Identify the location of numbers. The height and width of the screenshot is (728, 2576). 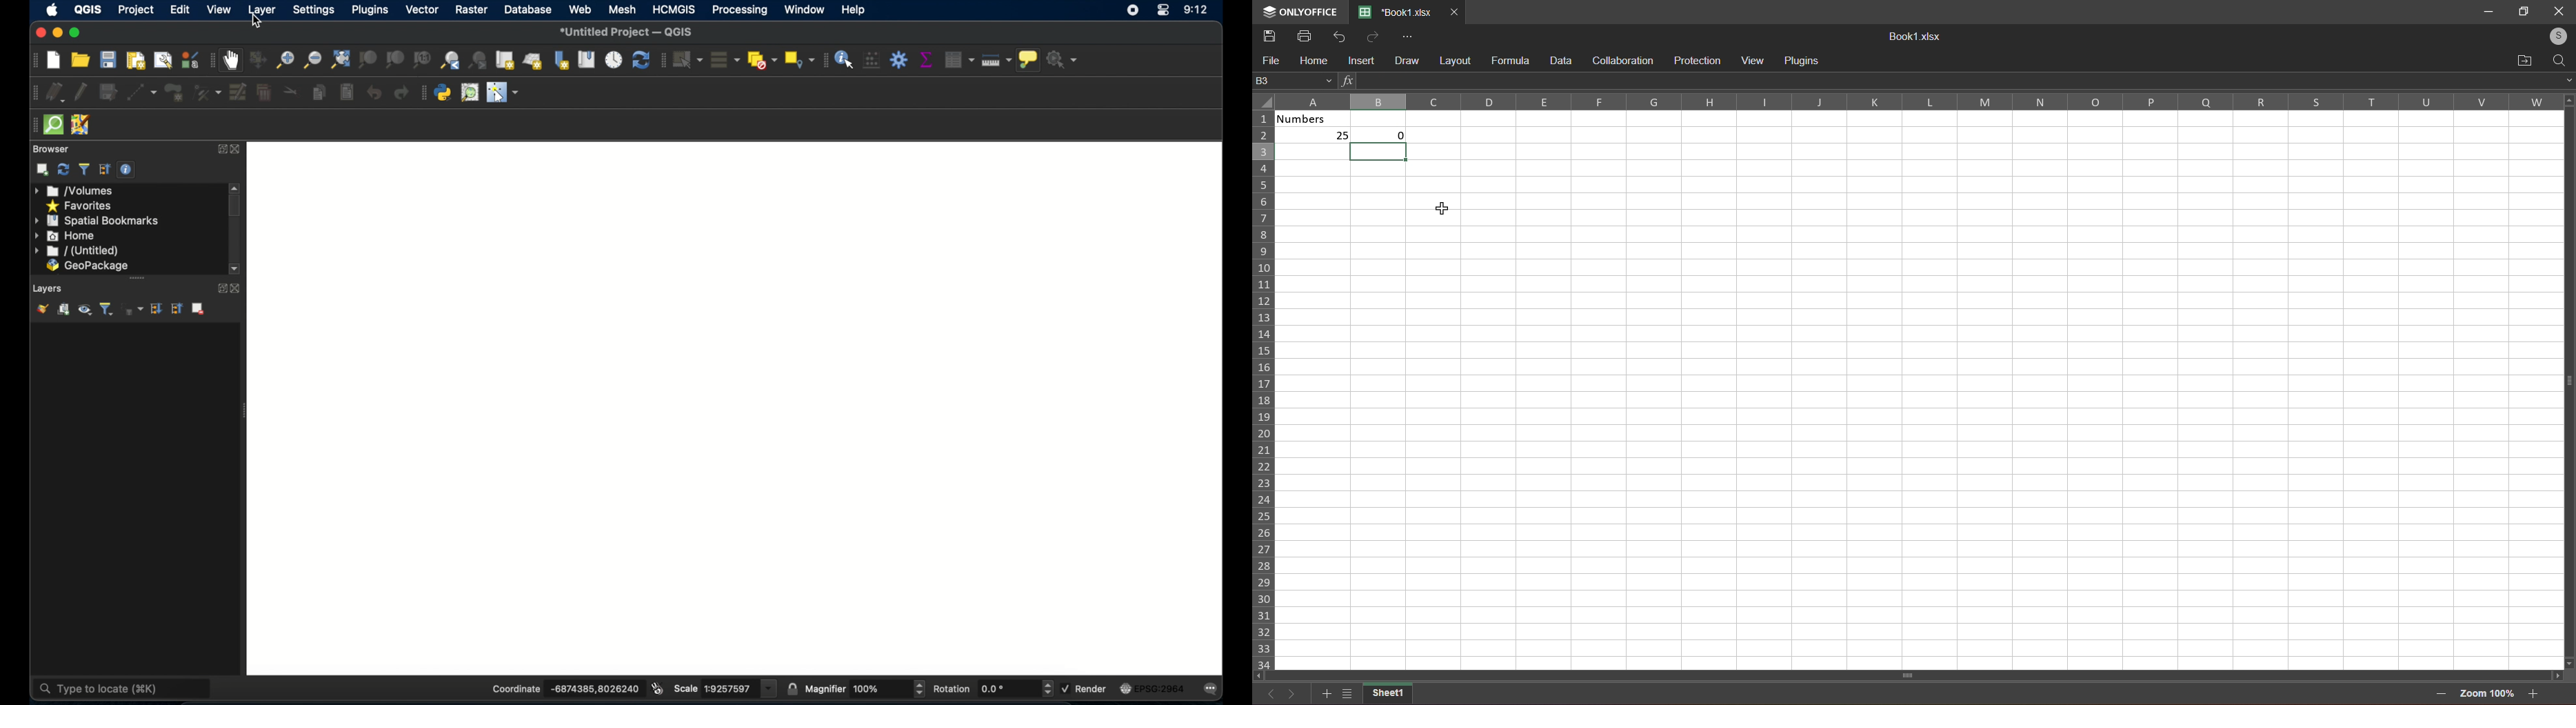
(1317, 130).